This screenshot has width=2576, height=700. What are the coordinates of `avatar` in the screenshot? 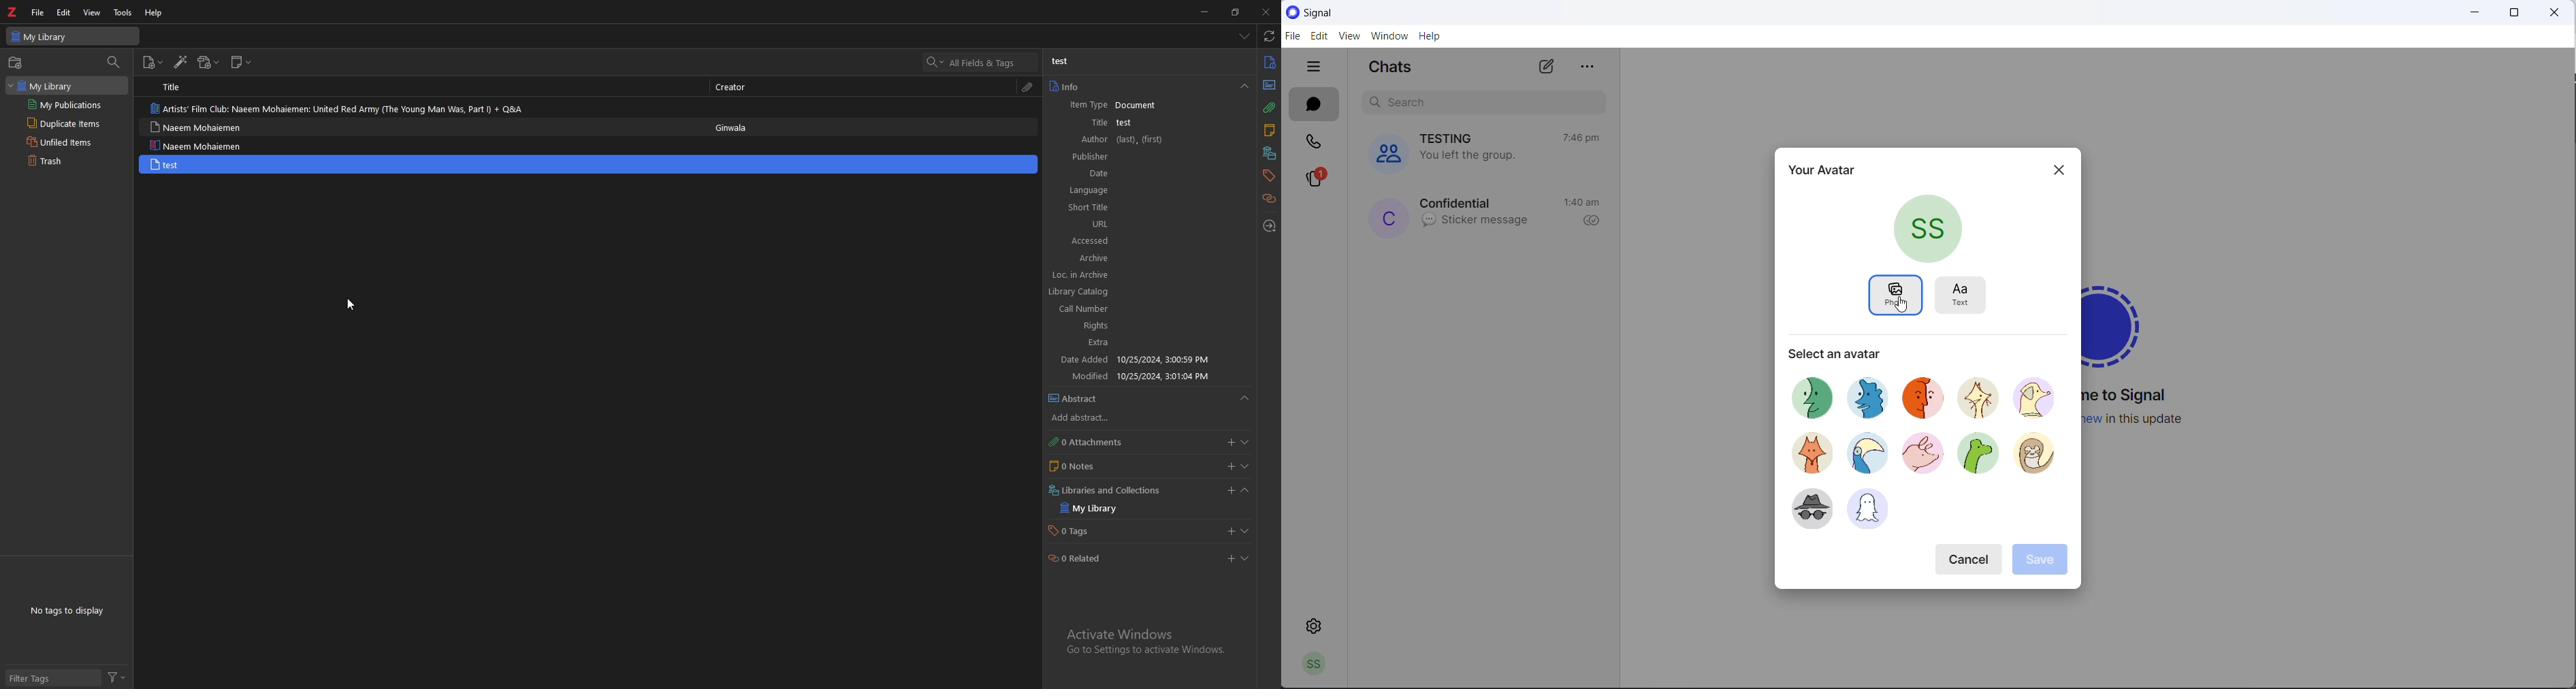 It's located at (1805, 452).